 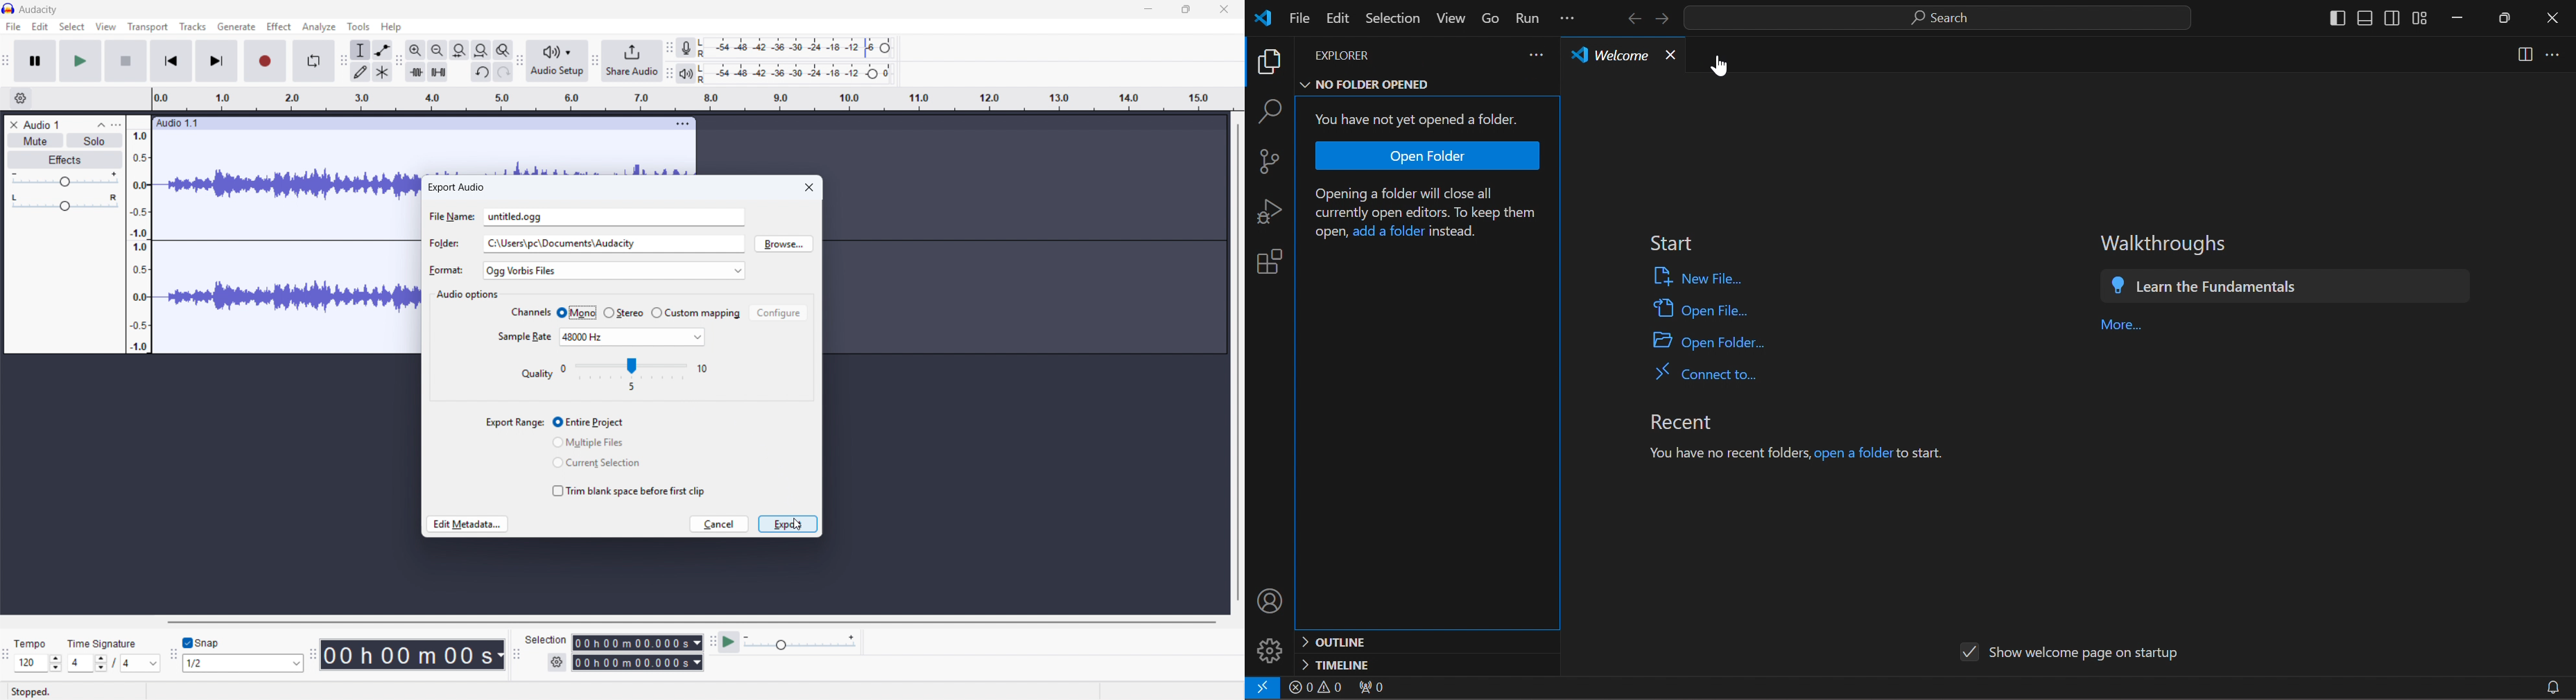 I want to click on Solo , so click(x=93, y=141).